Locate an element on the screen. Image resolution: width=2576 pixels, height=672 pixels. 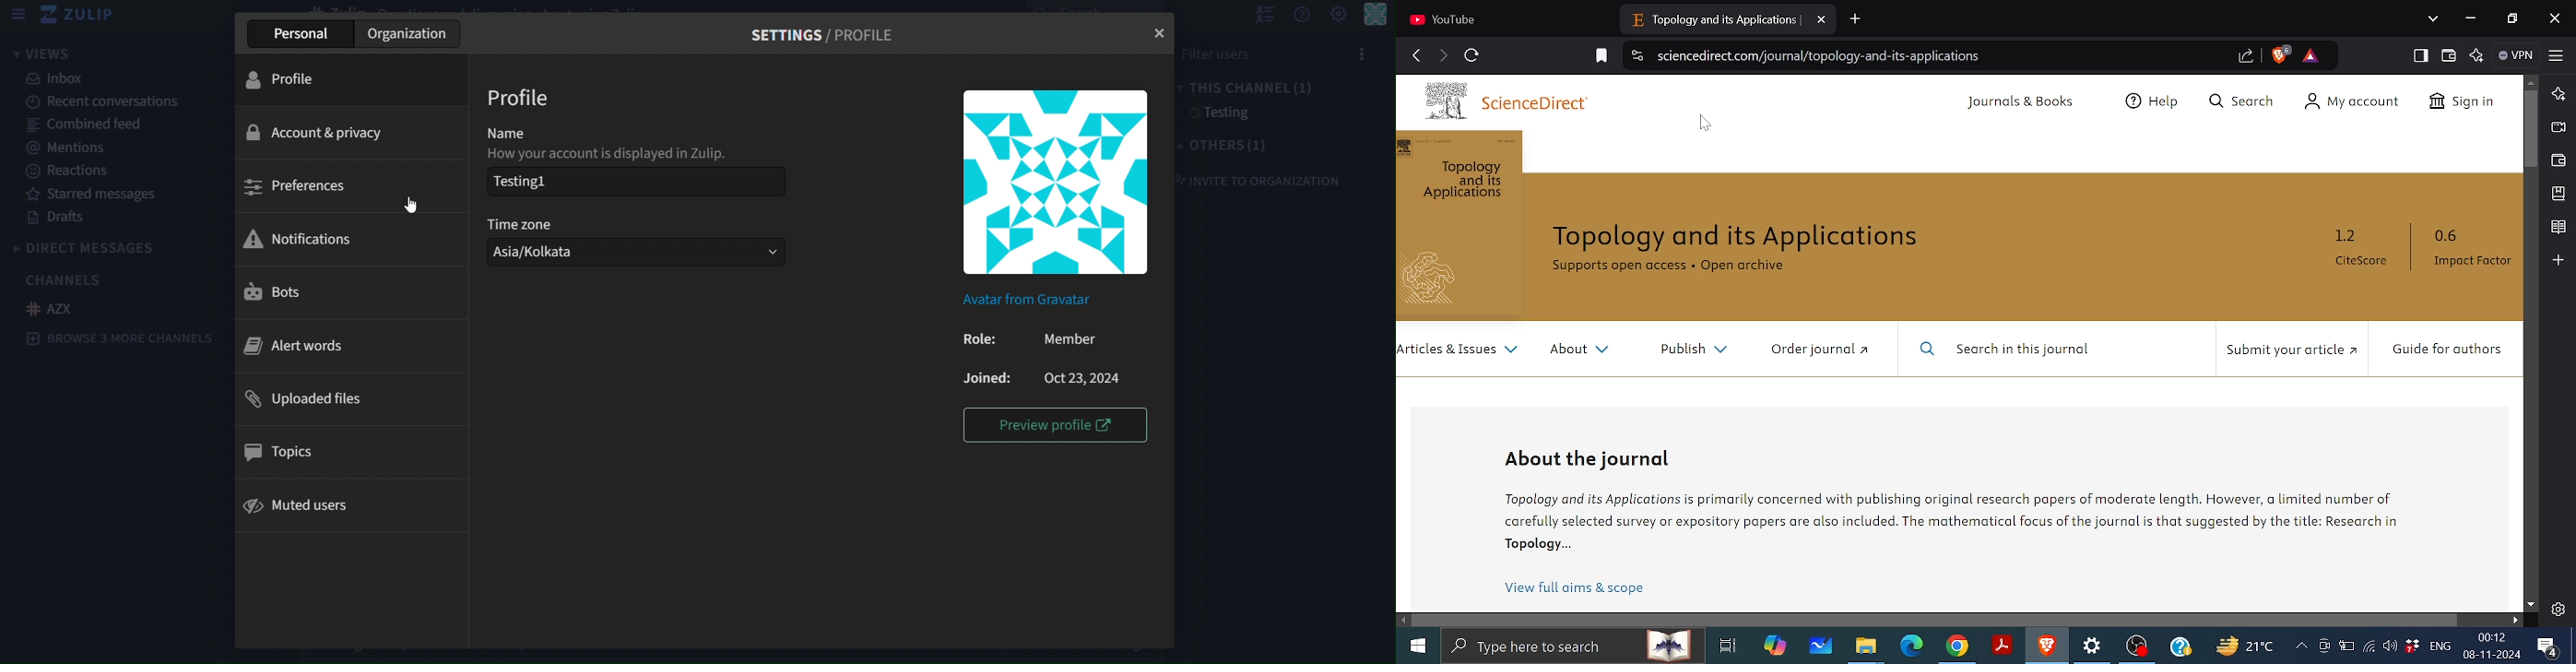
profile is located at coordinates (292, 78).